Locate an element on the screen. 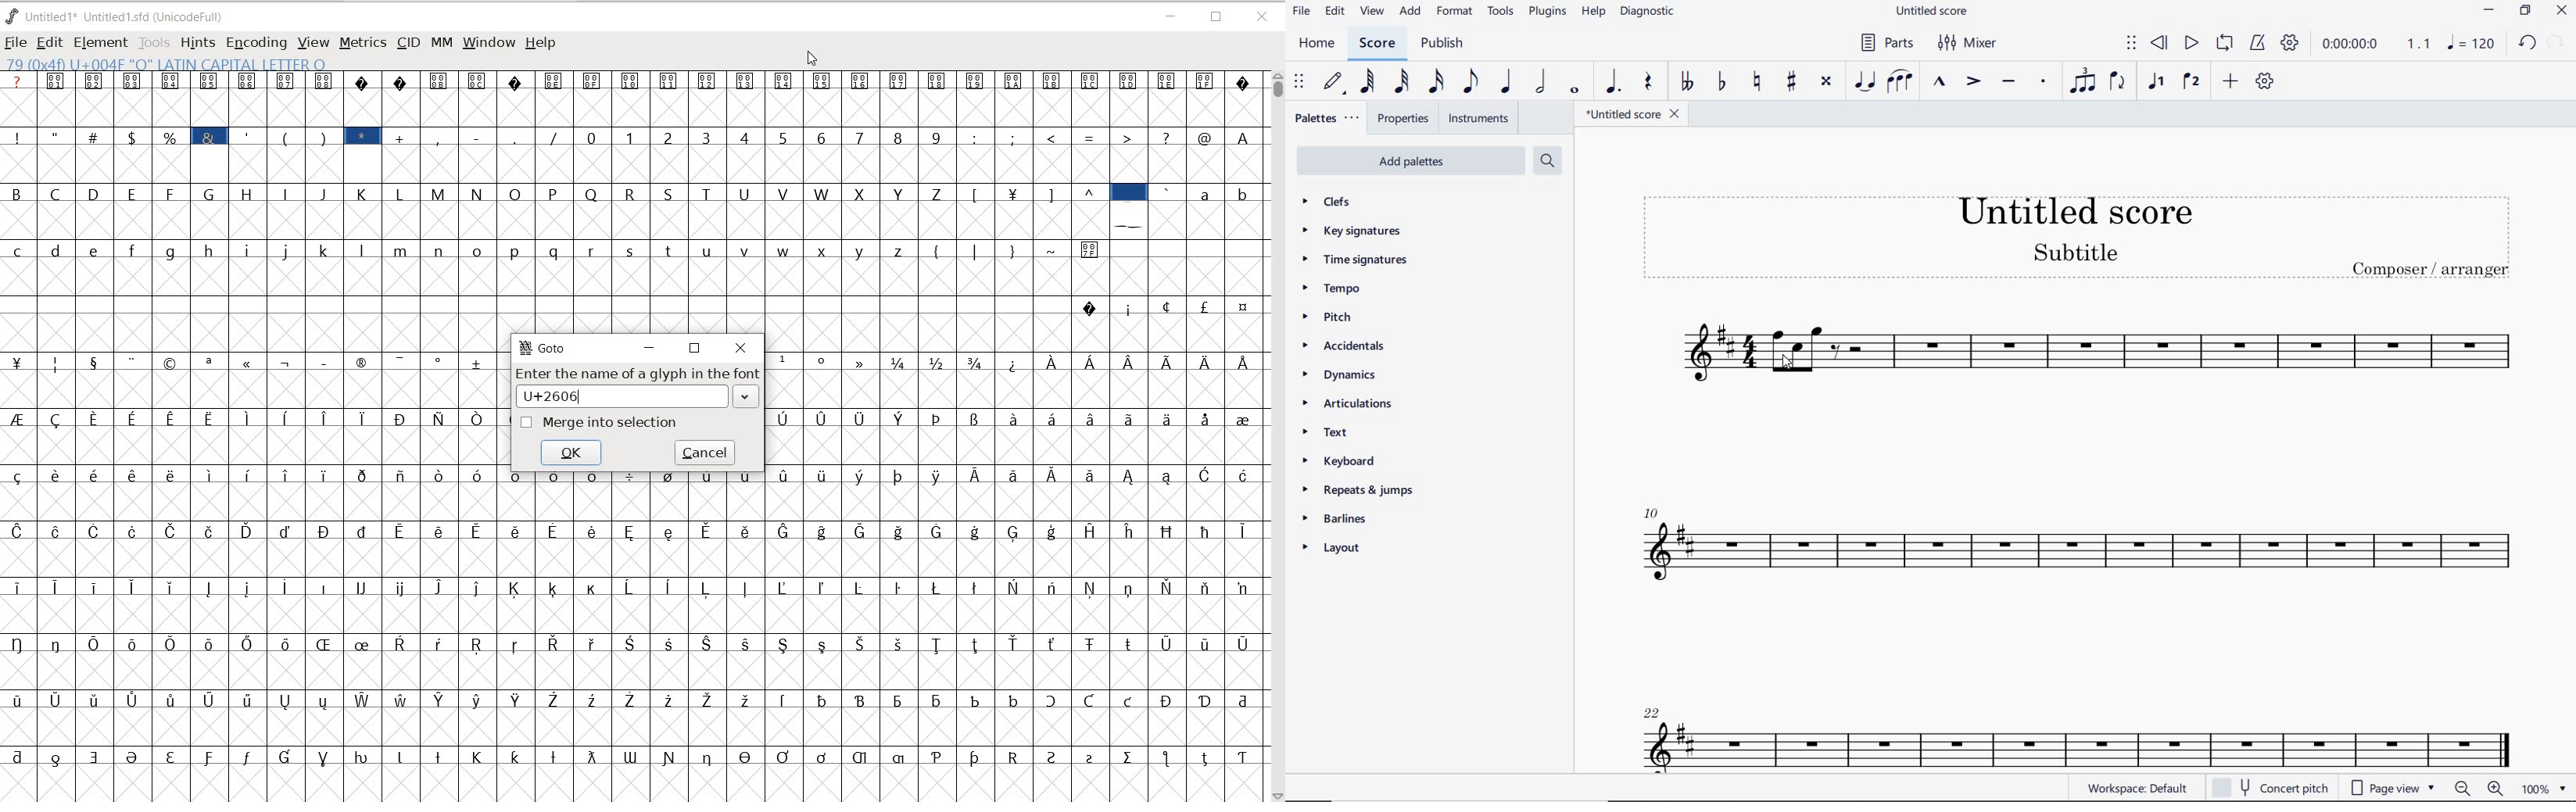 The image size is (2576, 812). PARTS is located at coordinates (1888, 42).